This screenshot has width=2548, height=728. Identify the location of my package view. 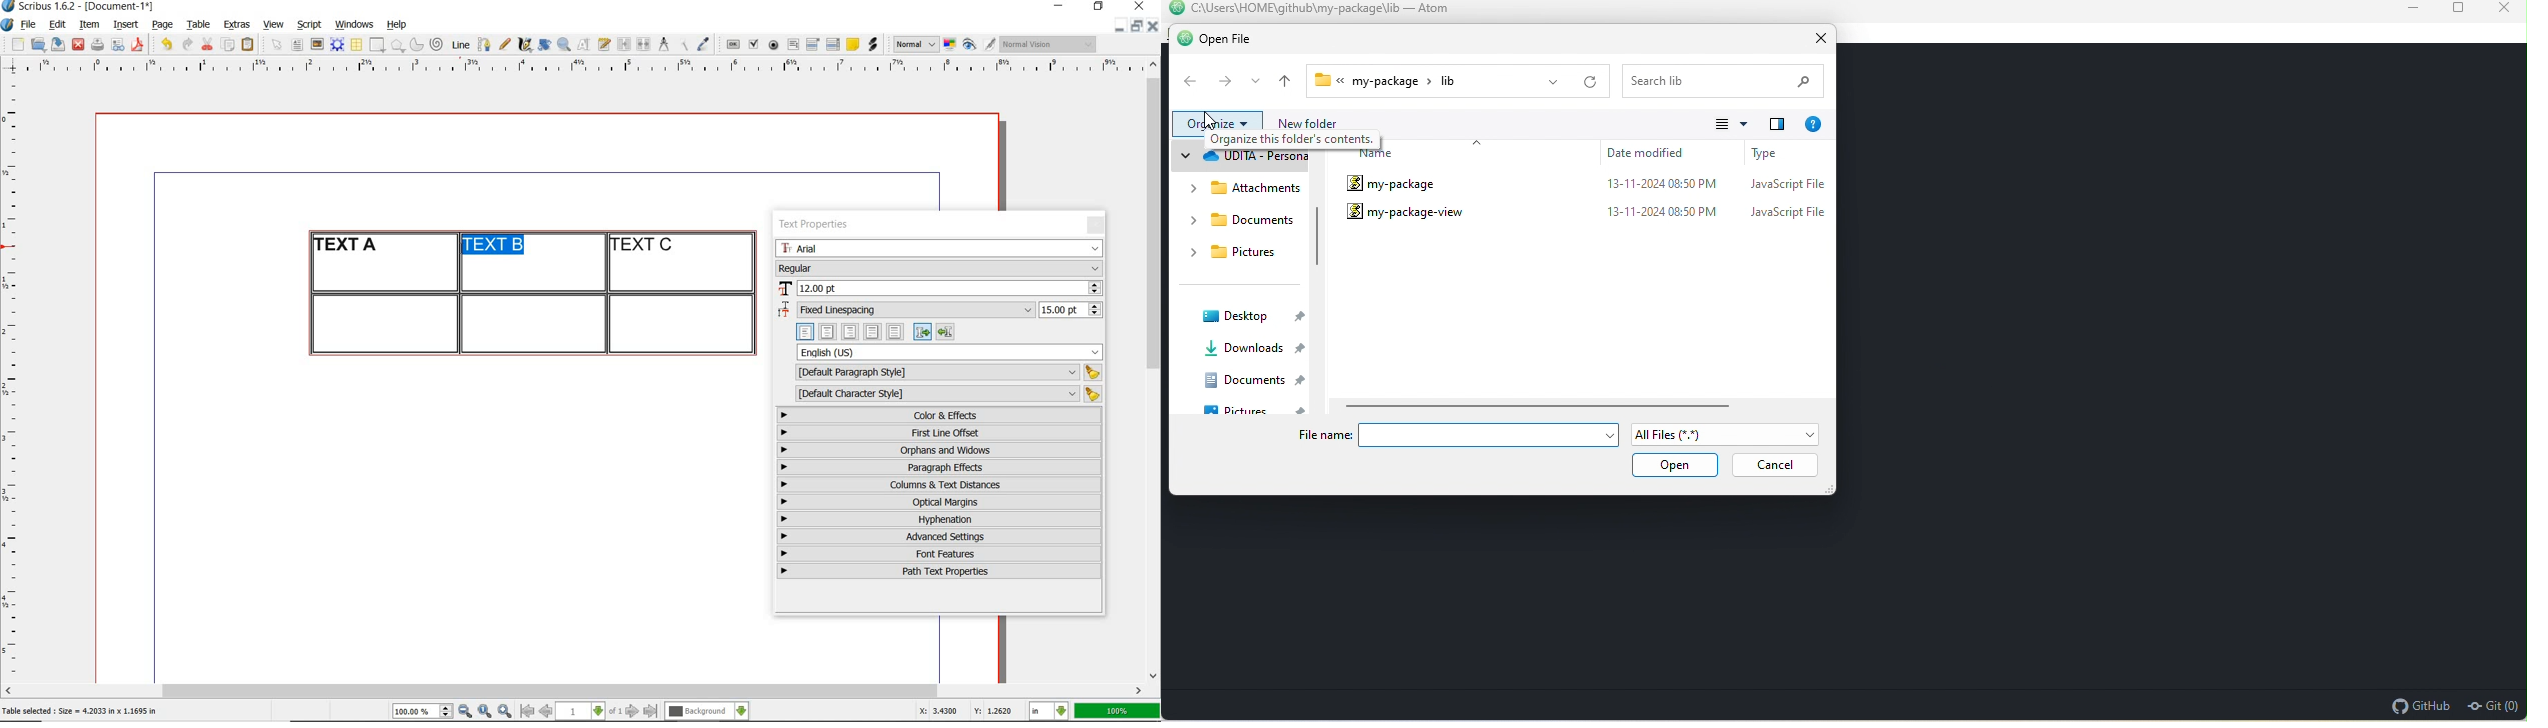
(1406, 214).